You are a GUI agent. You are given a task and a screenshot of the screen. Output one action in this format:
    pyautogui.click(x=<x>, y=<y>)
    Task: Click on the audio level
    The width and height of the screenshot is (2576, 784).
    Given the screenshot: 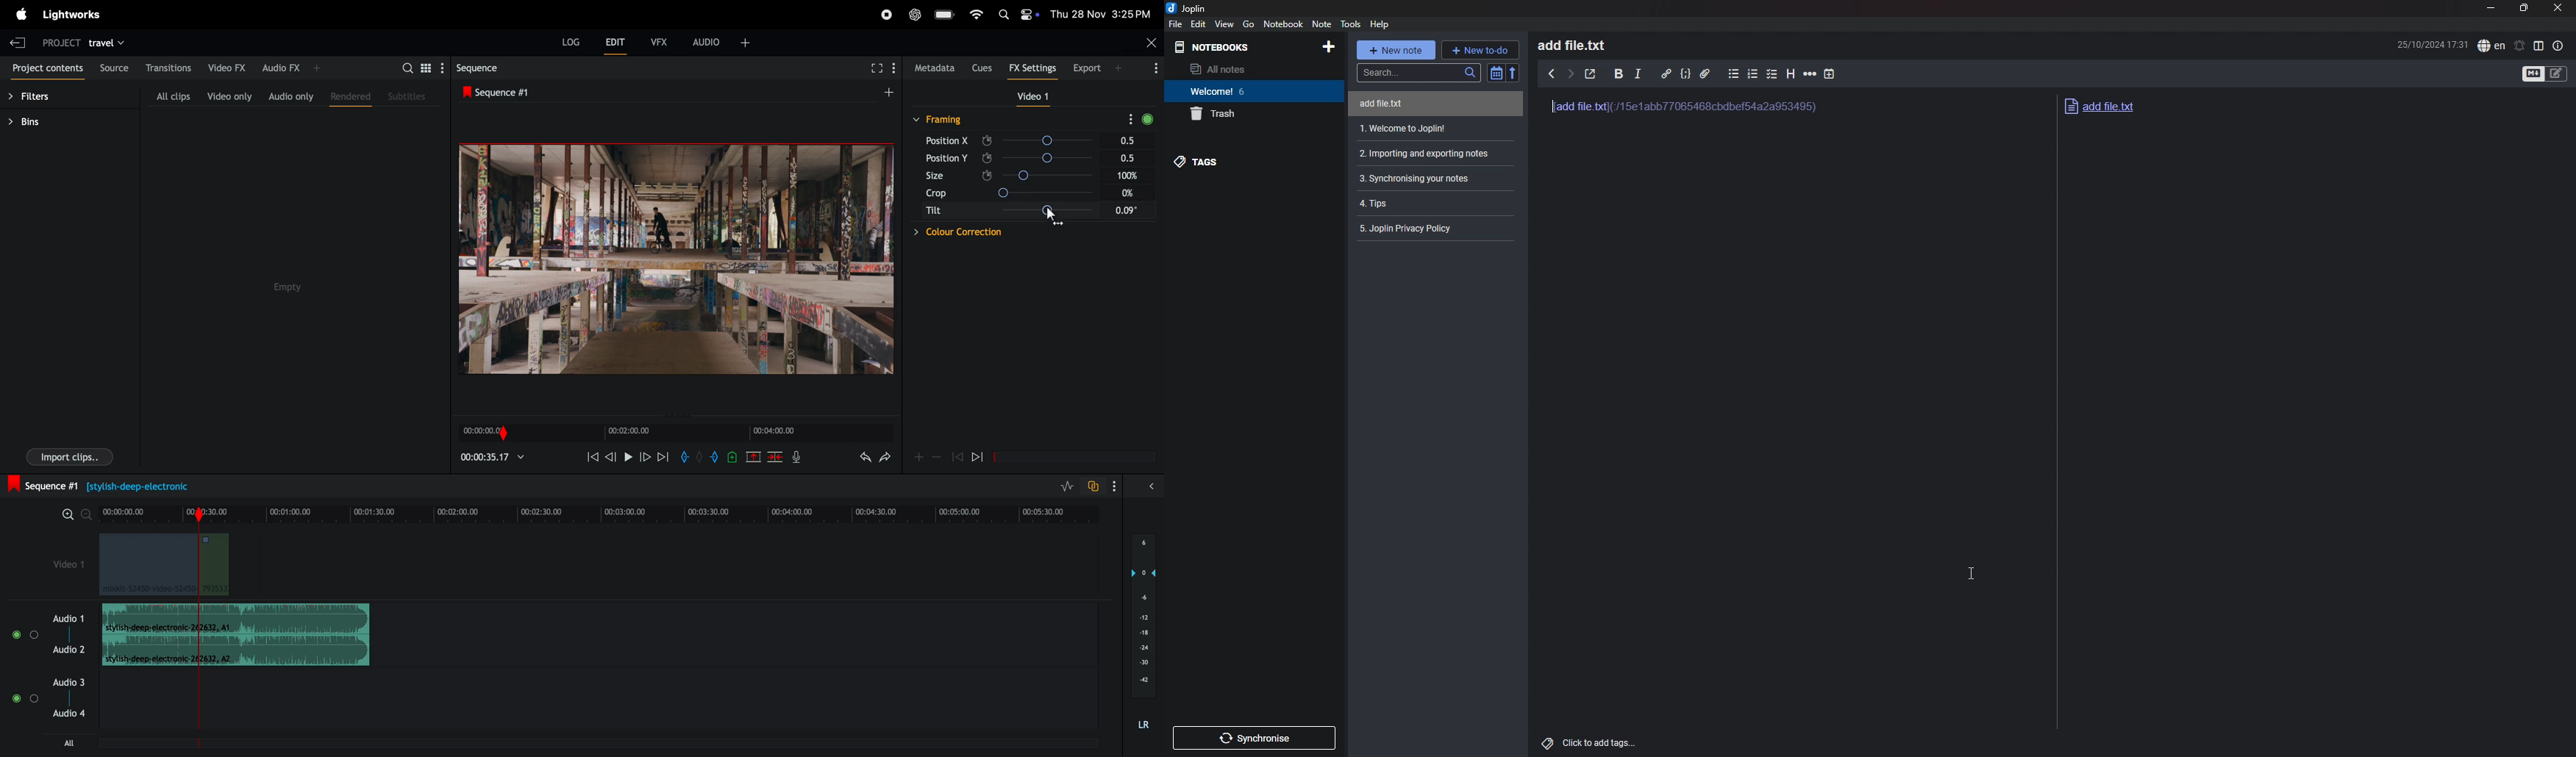 What is the action you would take?
    pyautogui.click(x=1144, y=630)
    